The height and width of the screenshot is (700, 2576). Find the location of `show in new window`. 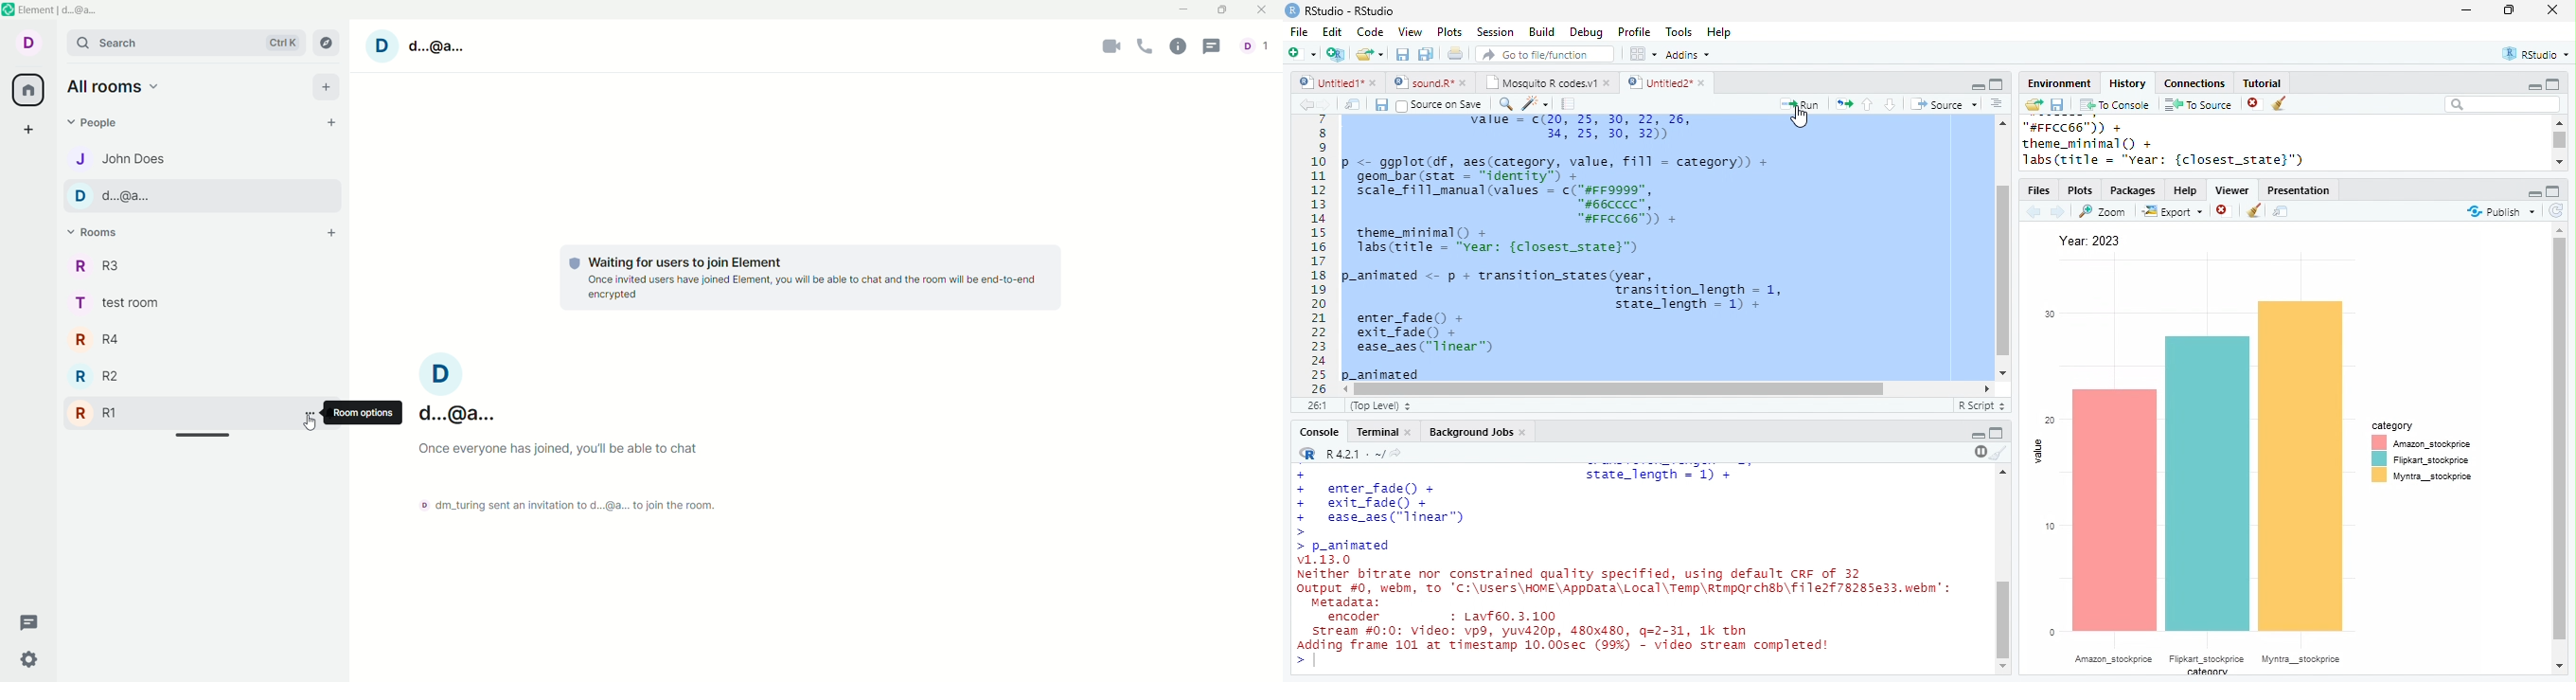

show in new window is located at coordinates (1354, 105).